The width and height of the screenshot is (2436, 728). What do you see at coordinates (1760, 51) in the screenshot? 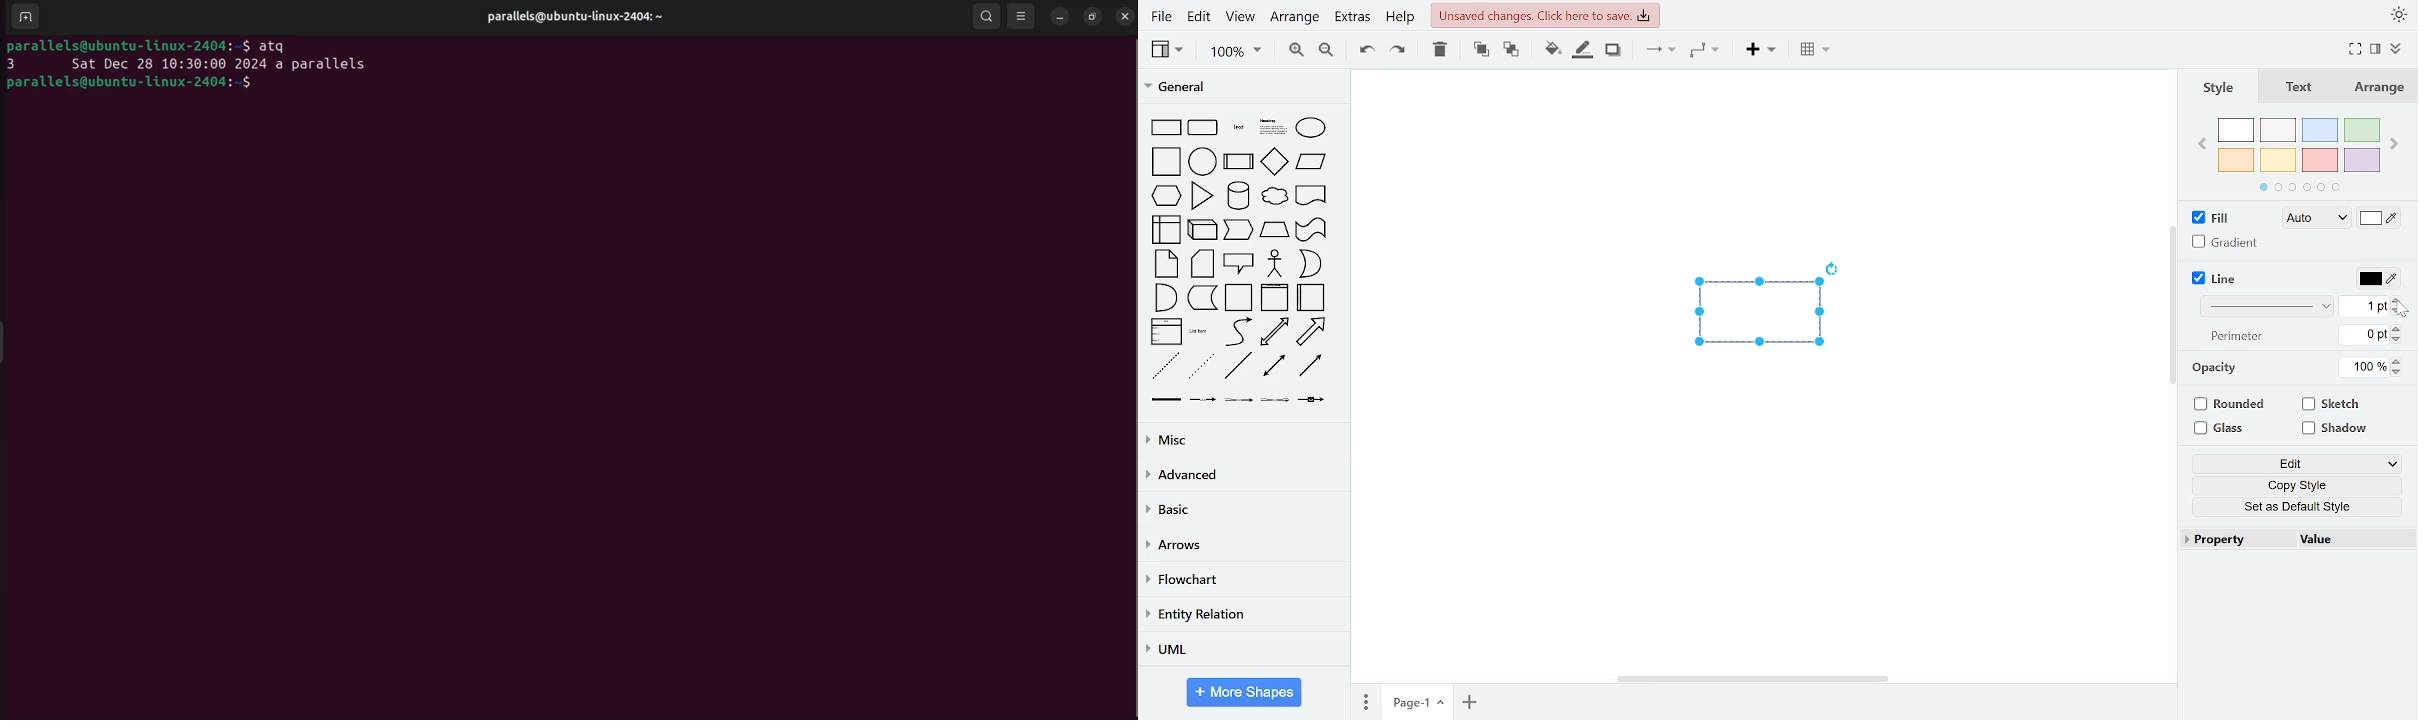
I see `insert` at bounding box center [1760, 51].